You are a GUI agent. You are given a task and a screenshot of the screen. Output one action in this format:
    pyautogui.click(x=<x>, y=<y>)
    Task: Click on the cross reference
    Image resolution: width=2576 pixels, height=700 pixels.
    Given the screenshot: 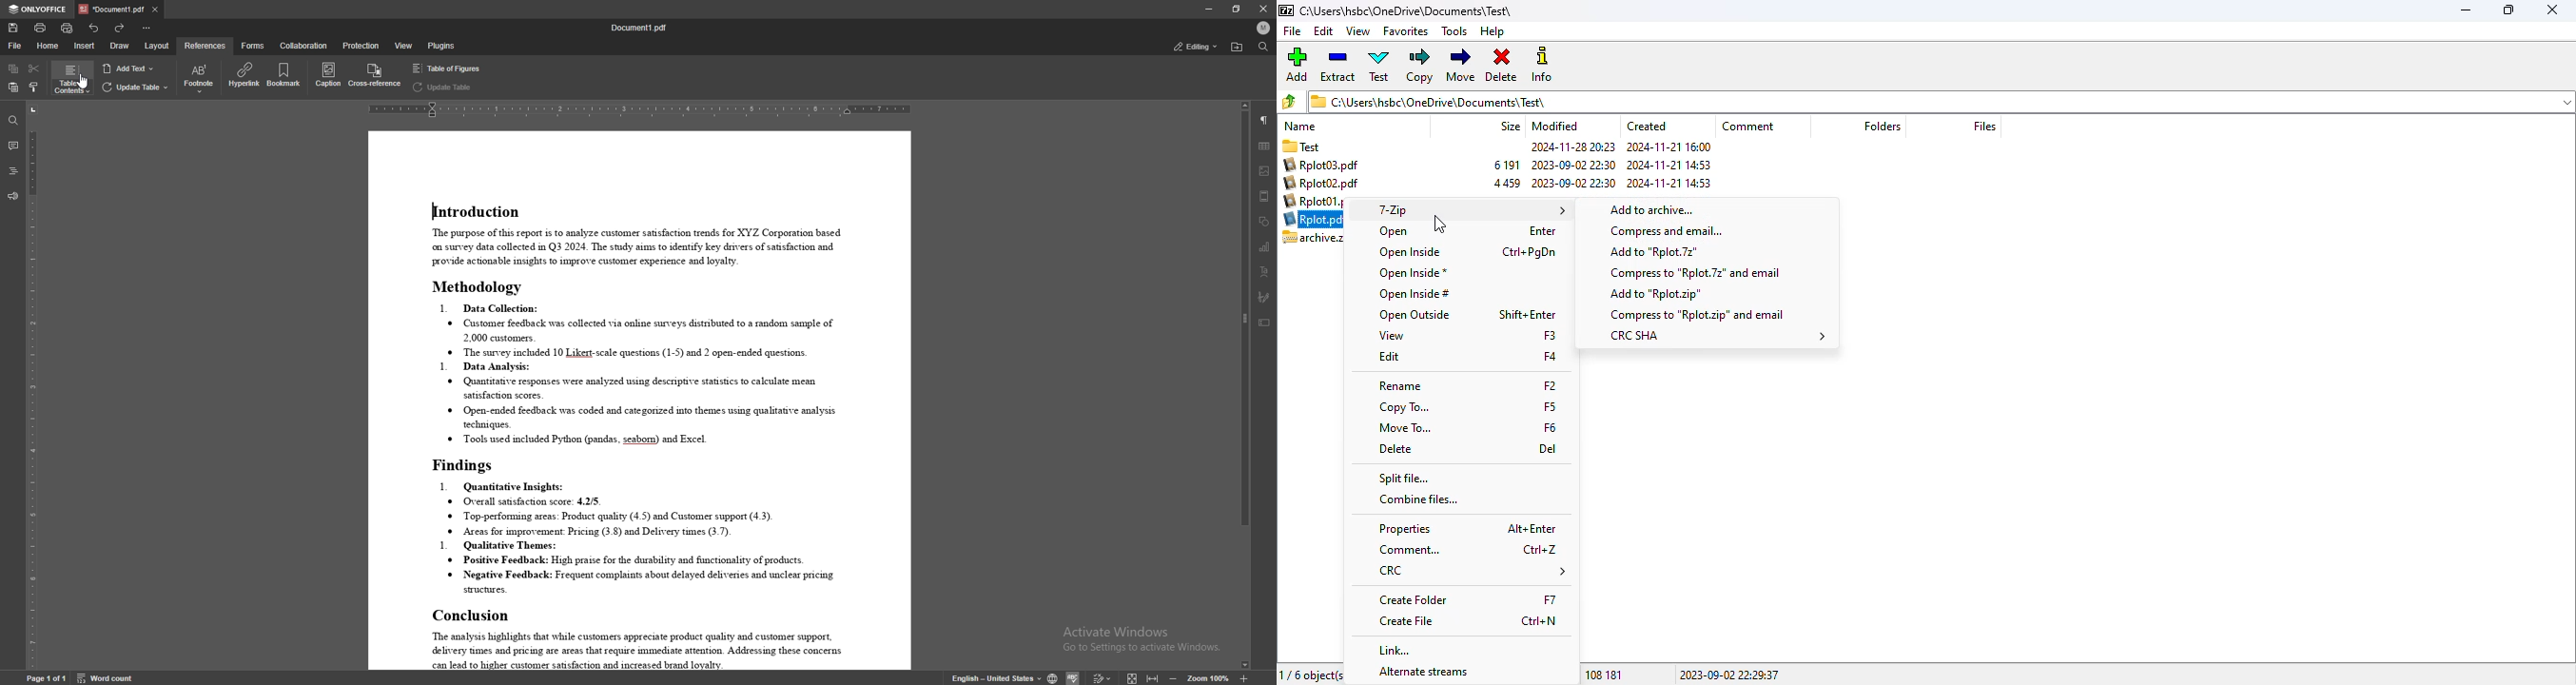 What is the action you would take?
    pyautogui.click(x=374, y=77)
    